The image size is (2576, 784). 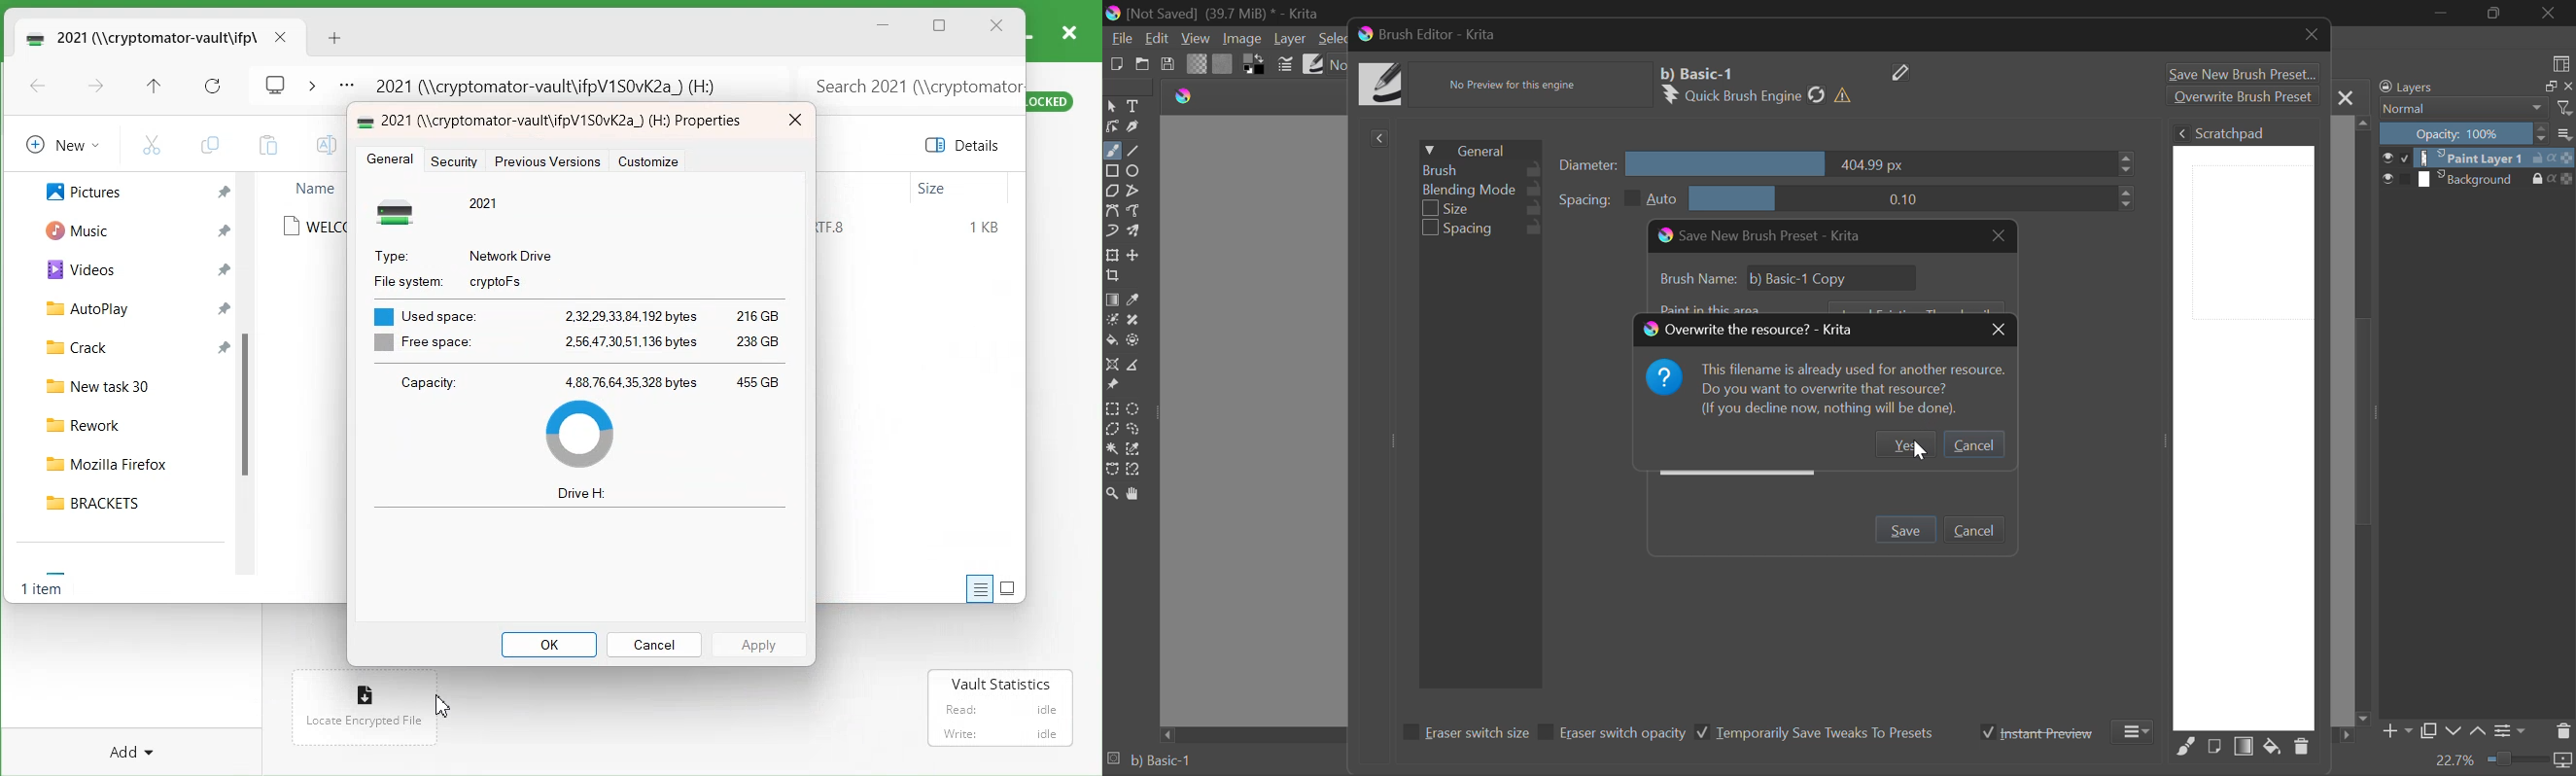 I want to click on Colors in Use, so click(x=1255, y=63).